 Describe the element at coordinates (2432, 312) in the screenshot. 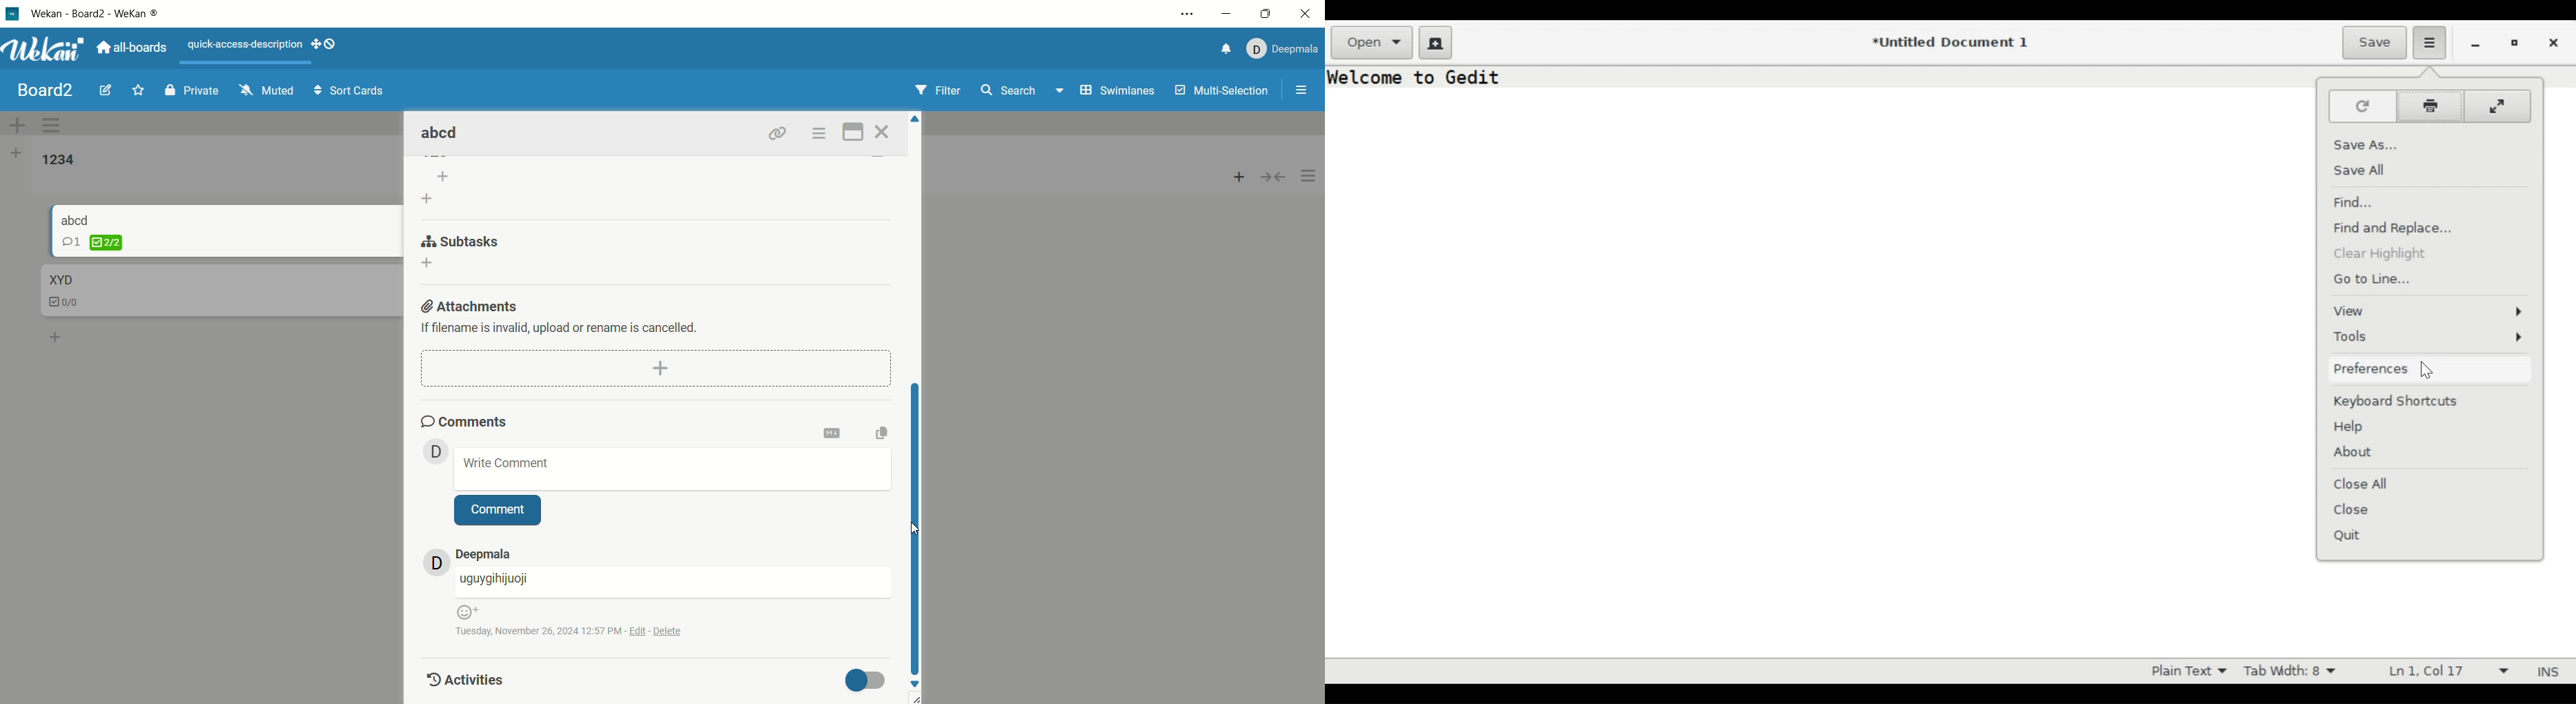

I see `View` at that location.